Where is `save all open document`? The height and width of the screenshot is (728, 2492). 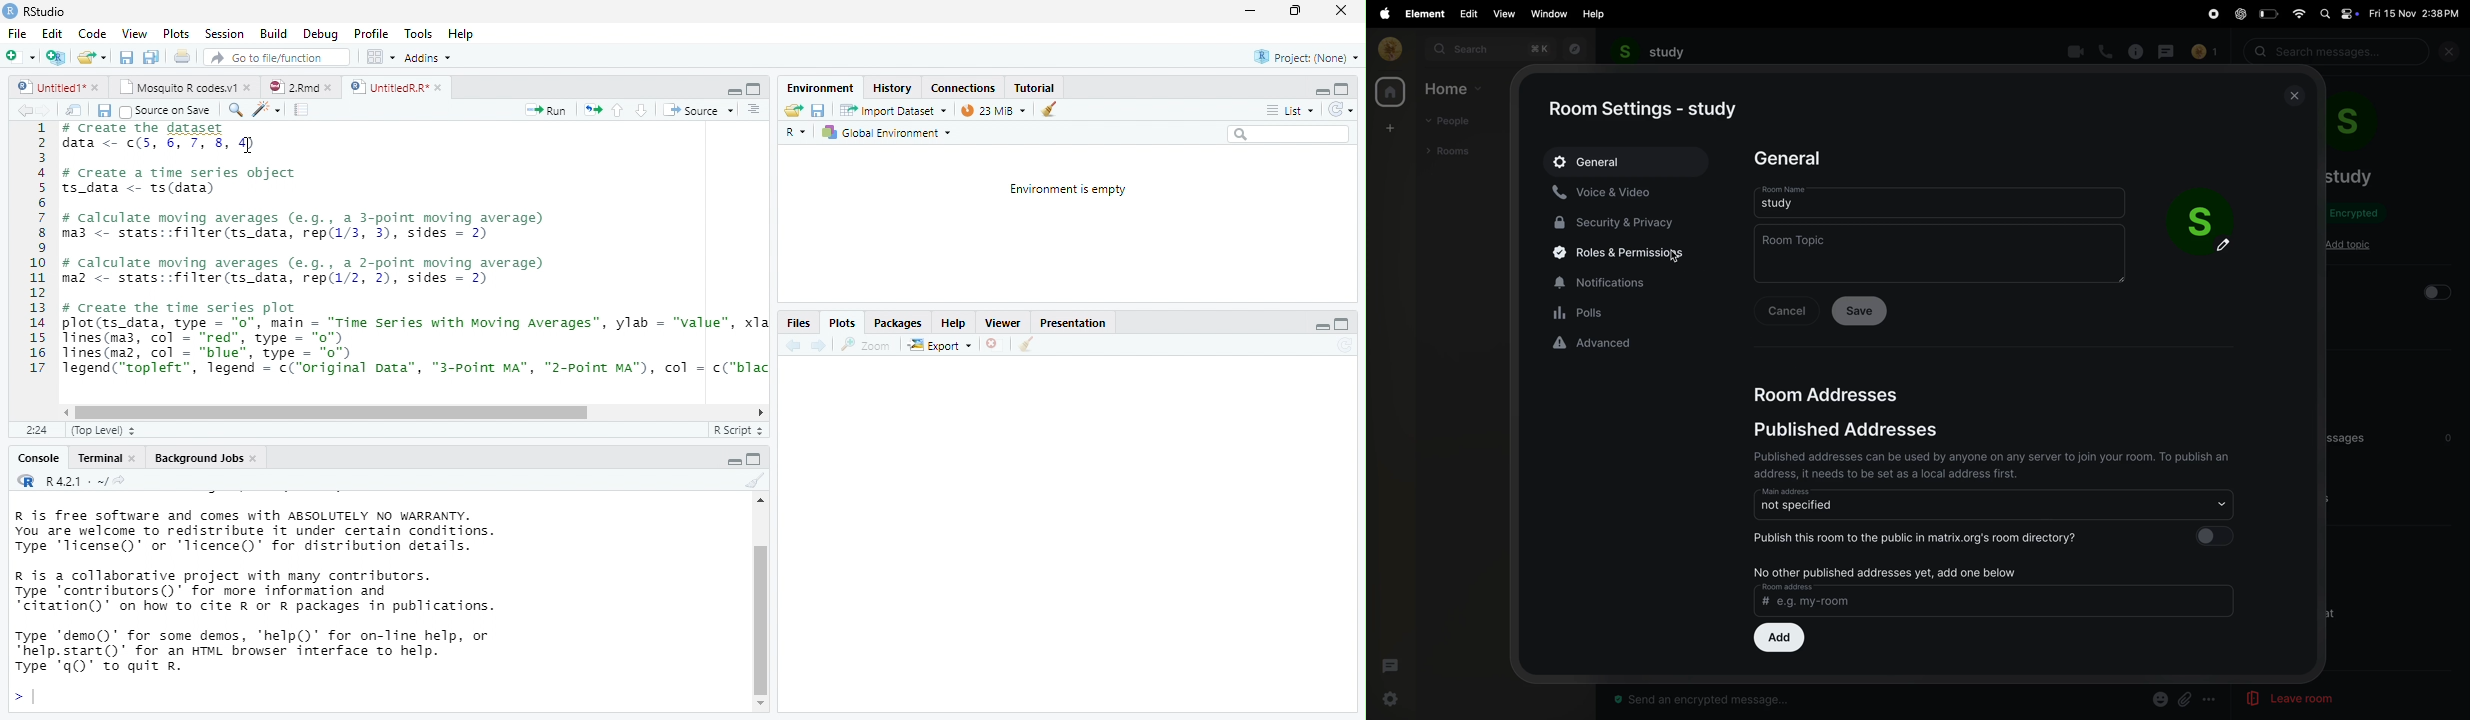
save all open document is located at coordinates (126, 57).